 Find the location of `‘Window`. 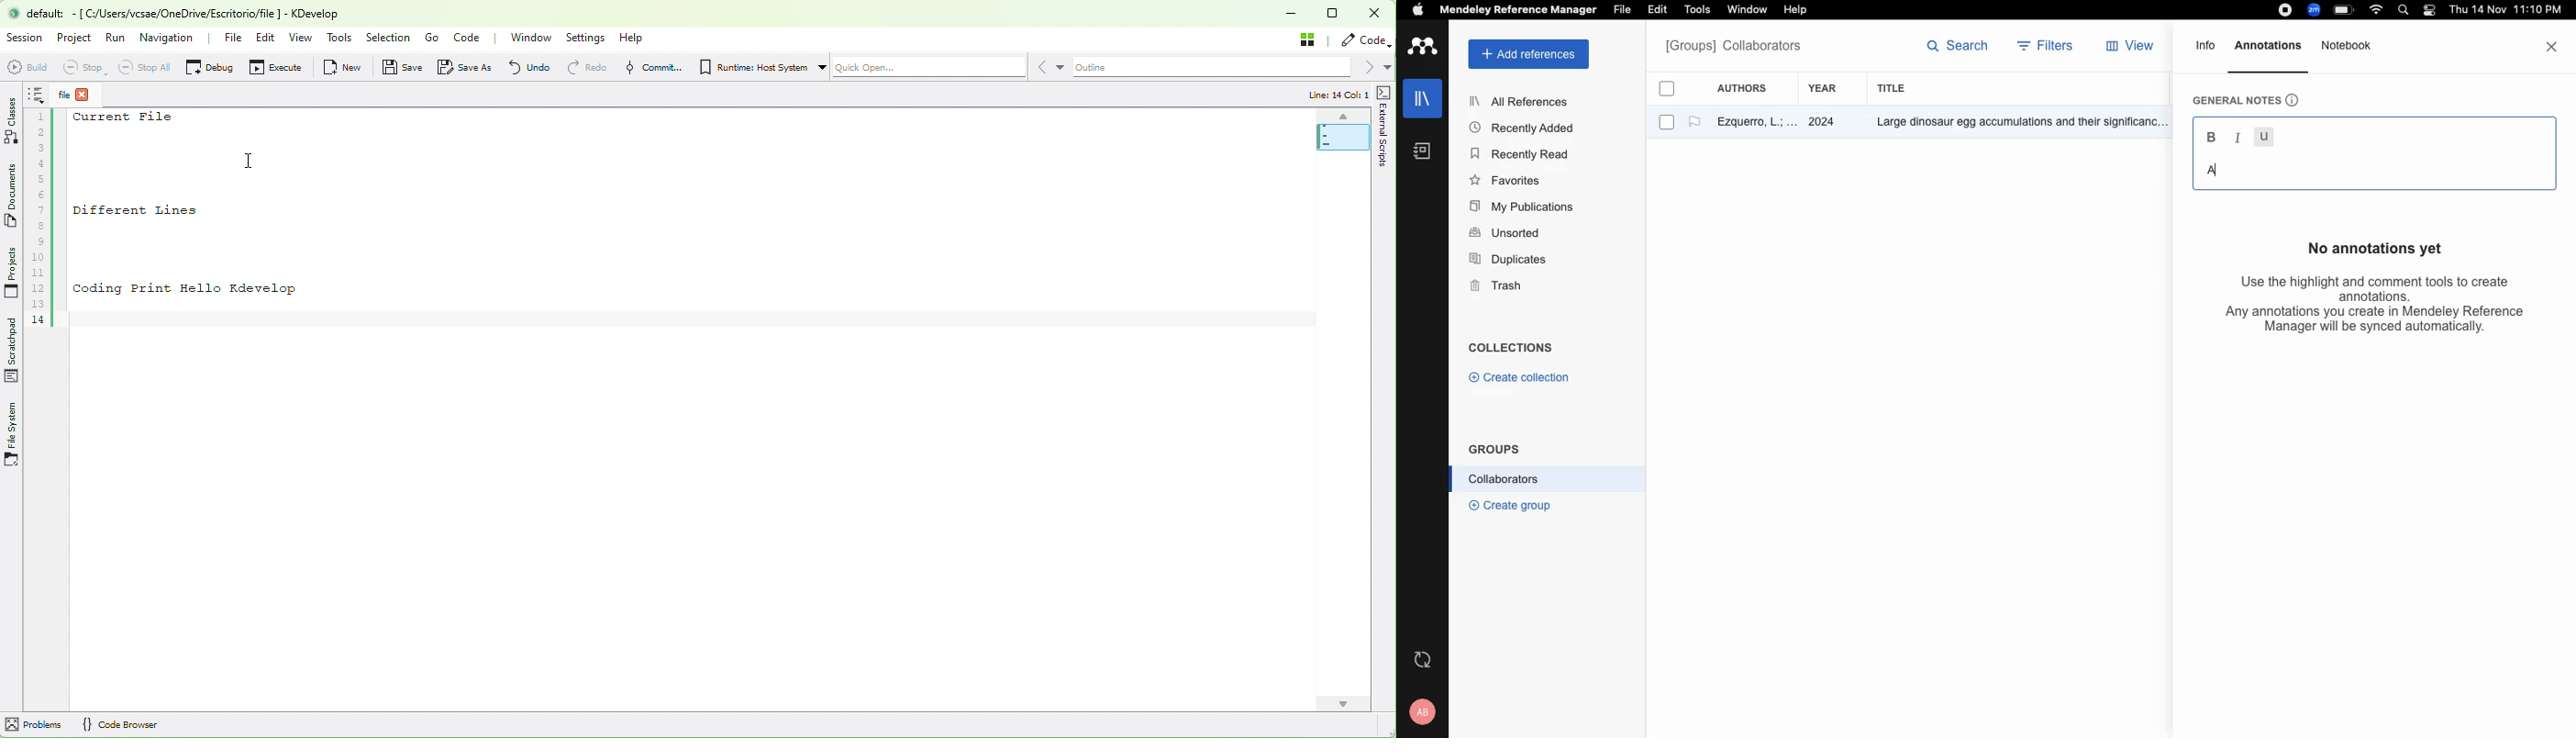

‘Window is located at coordinates (1749, 11).